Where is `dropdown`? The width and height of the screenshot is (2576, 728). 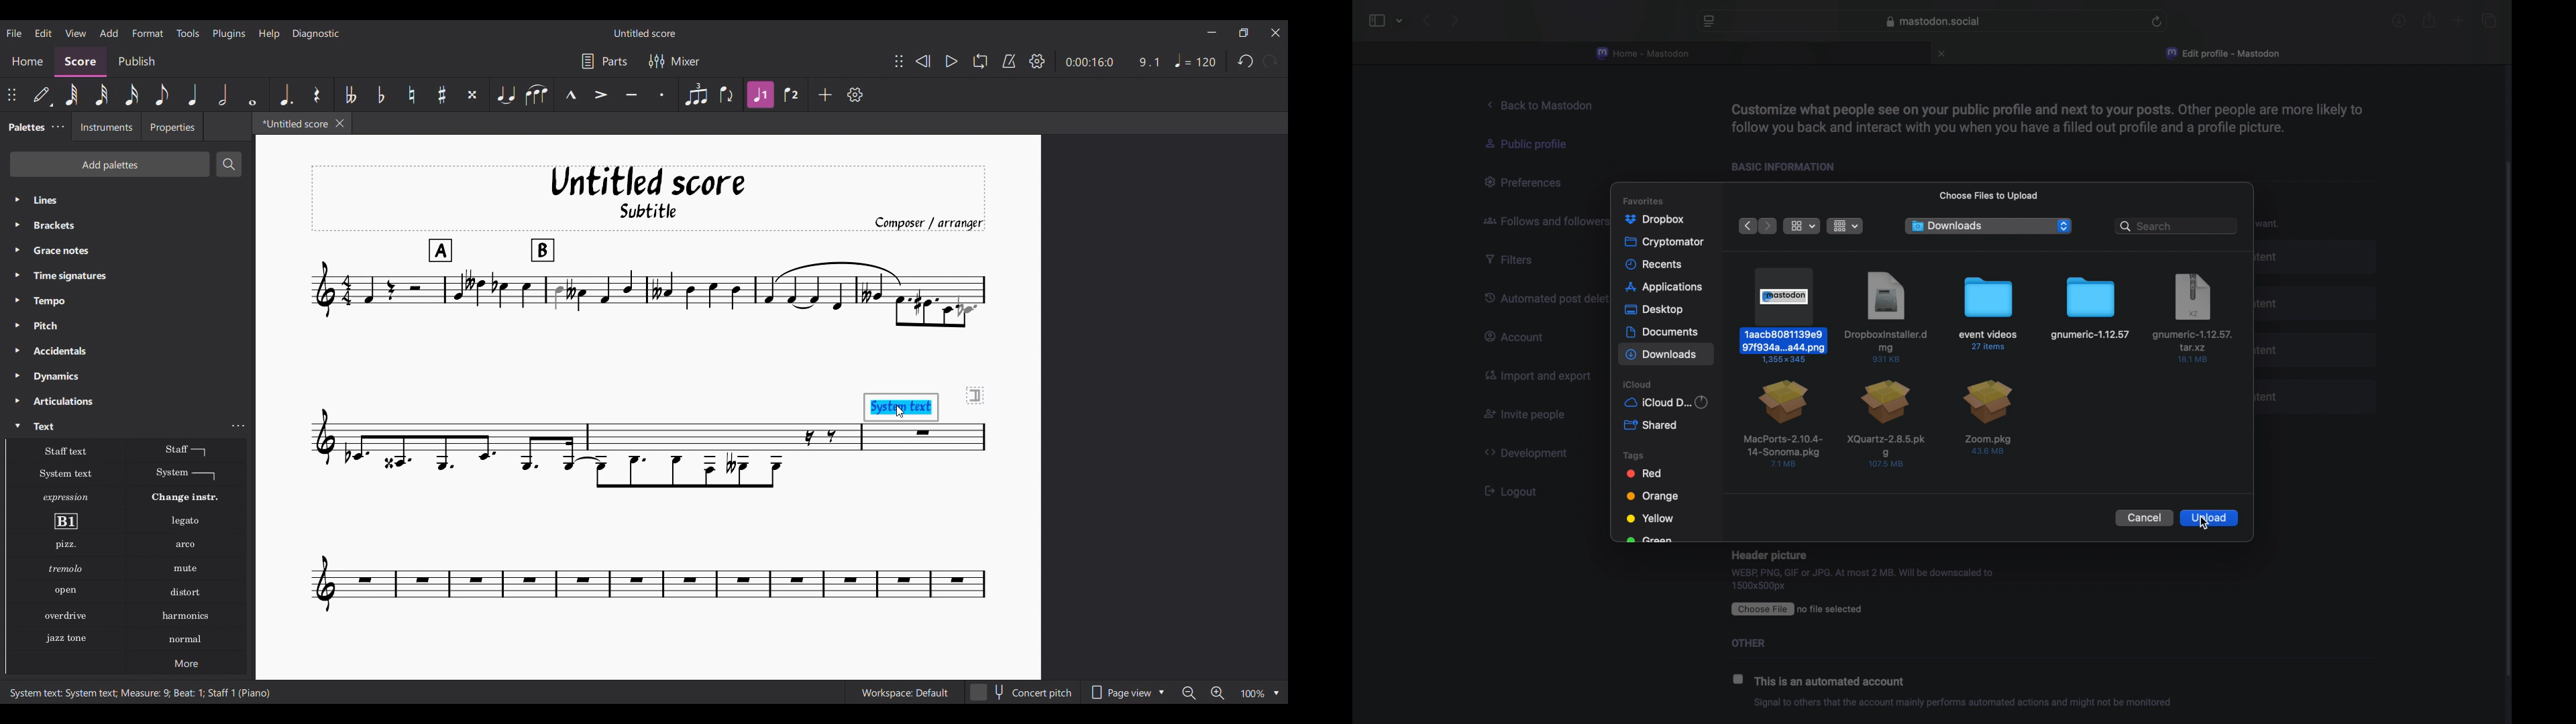
dropdown is located at coordinates (2063, 226).